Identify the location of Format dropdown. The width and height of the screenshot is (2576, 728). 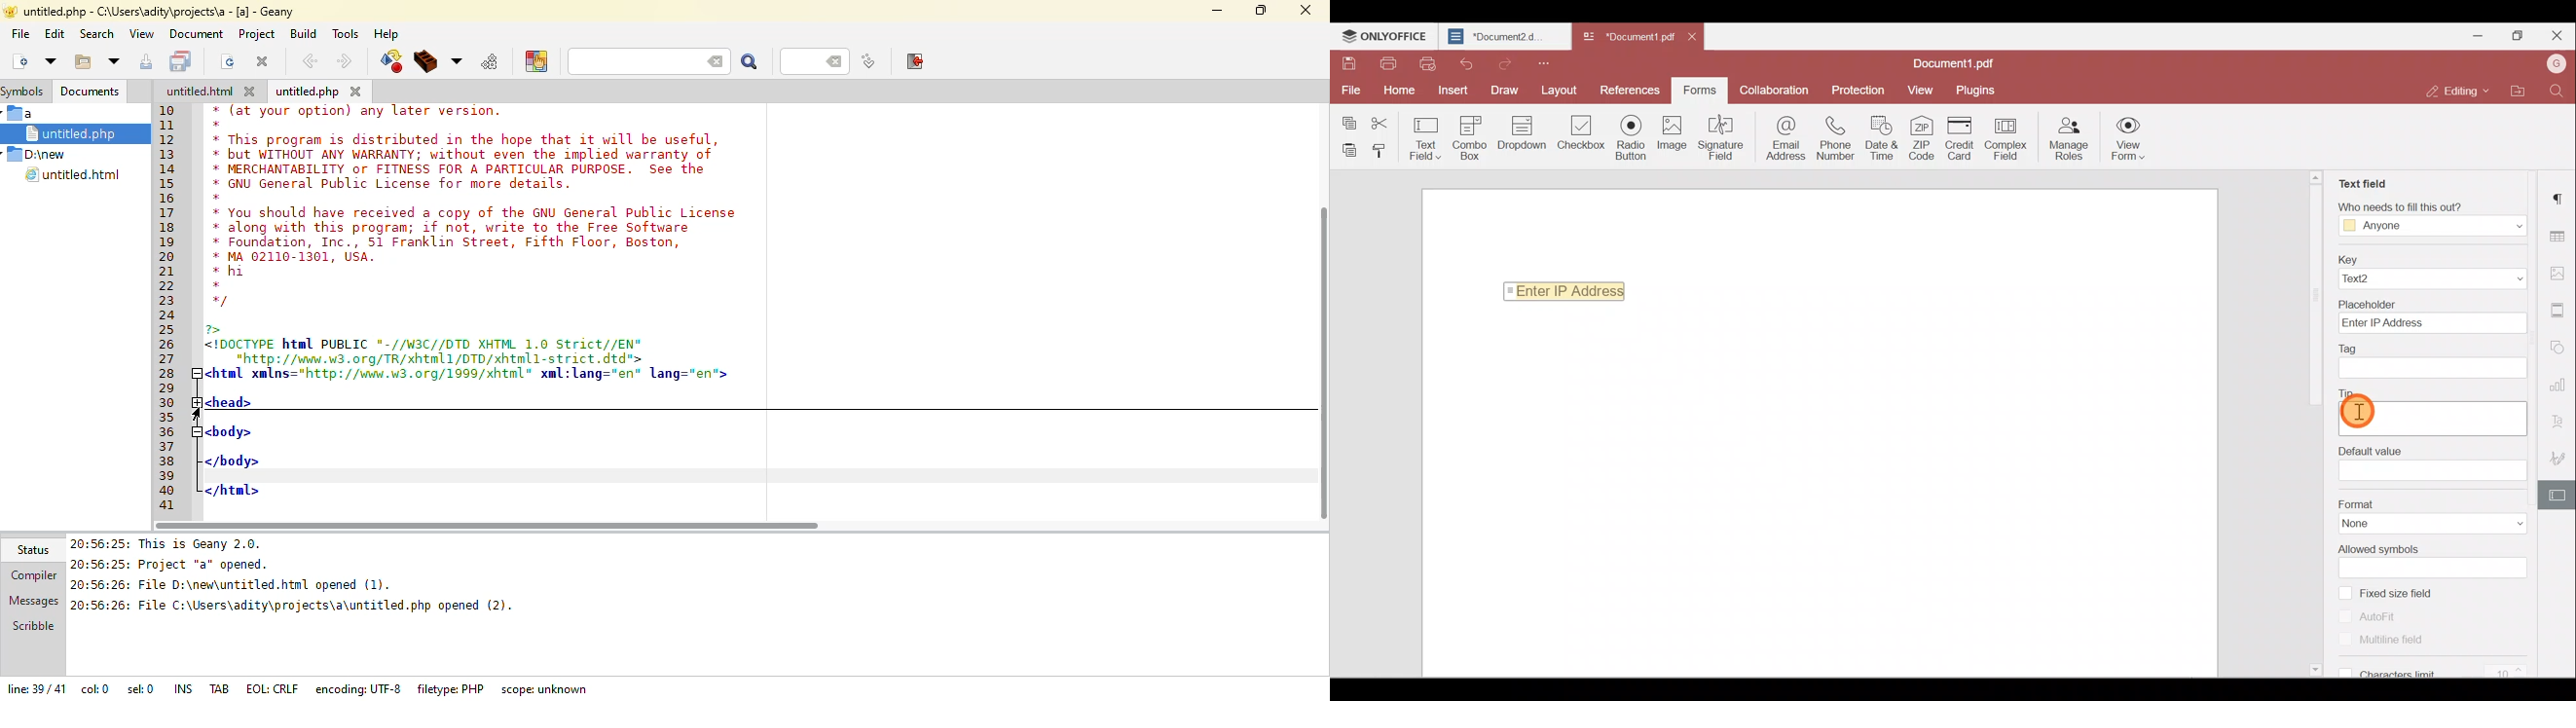
(2505, 524).